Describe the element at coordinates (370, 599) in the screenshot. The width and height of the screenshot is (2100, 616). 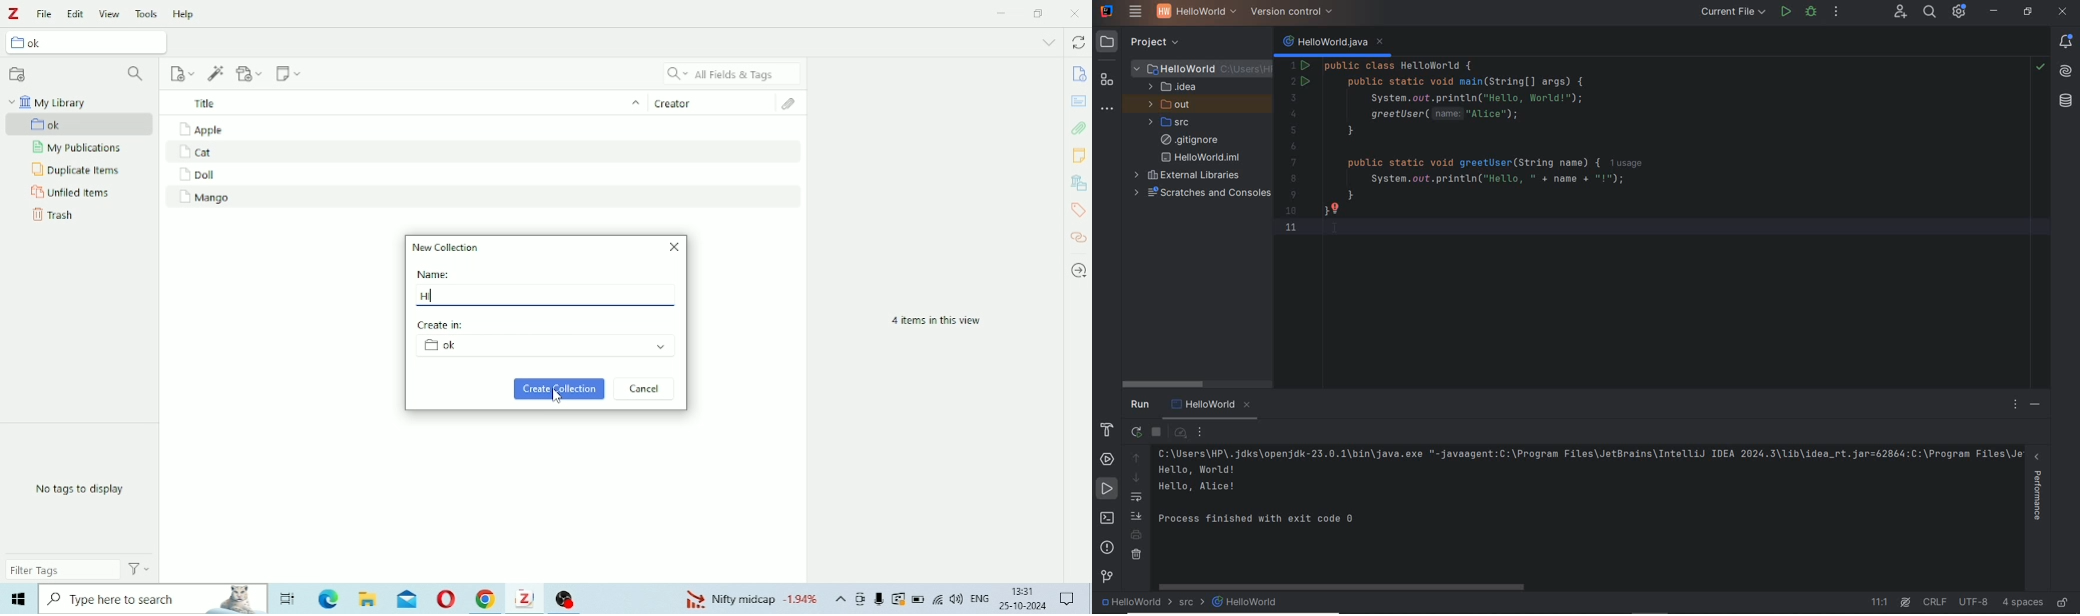
I see `File Explorer` at that location.